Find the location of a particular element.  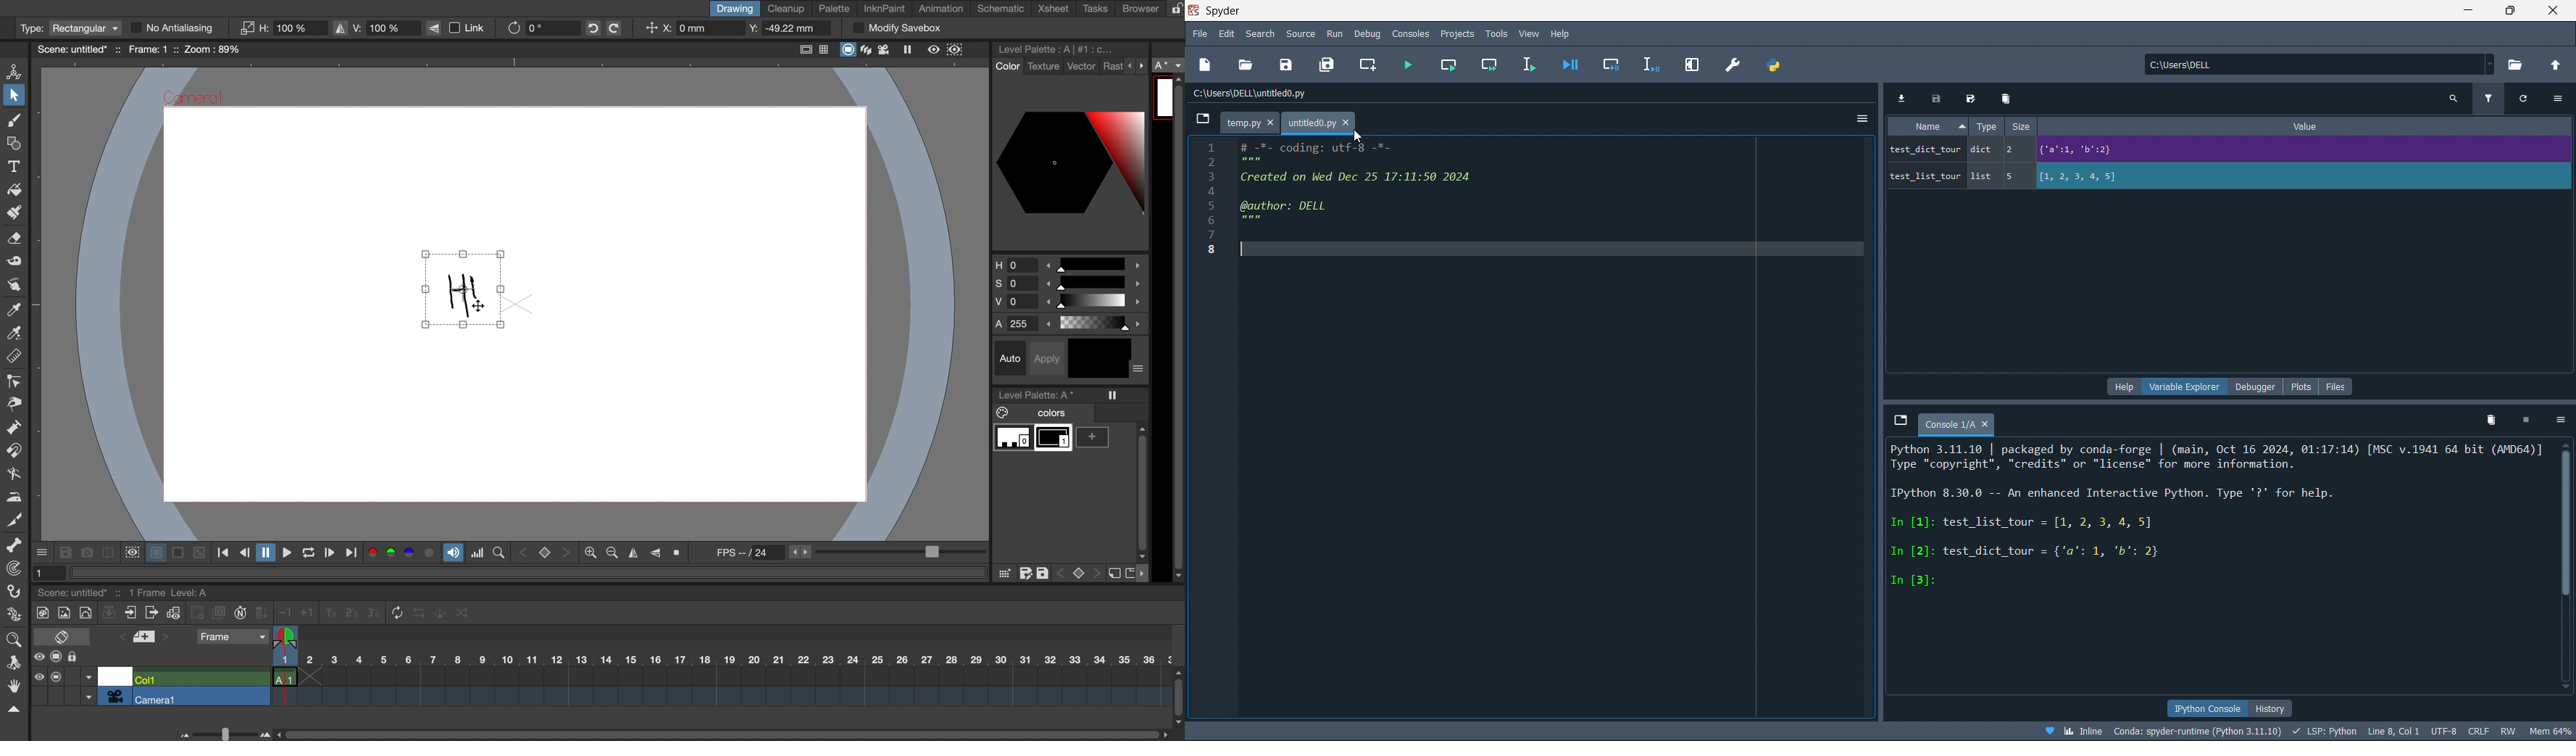

freeze is located at coordinates (1113, 395).